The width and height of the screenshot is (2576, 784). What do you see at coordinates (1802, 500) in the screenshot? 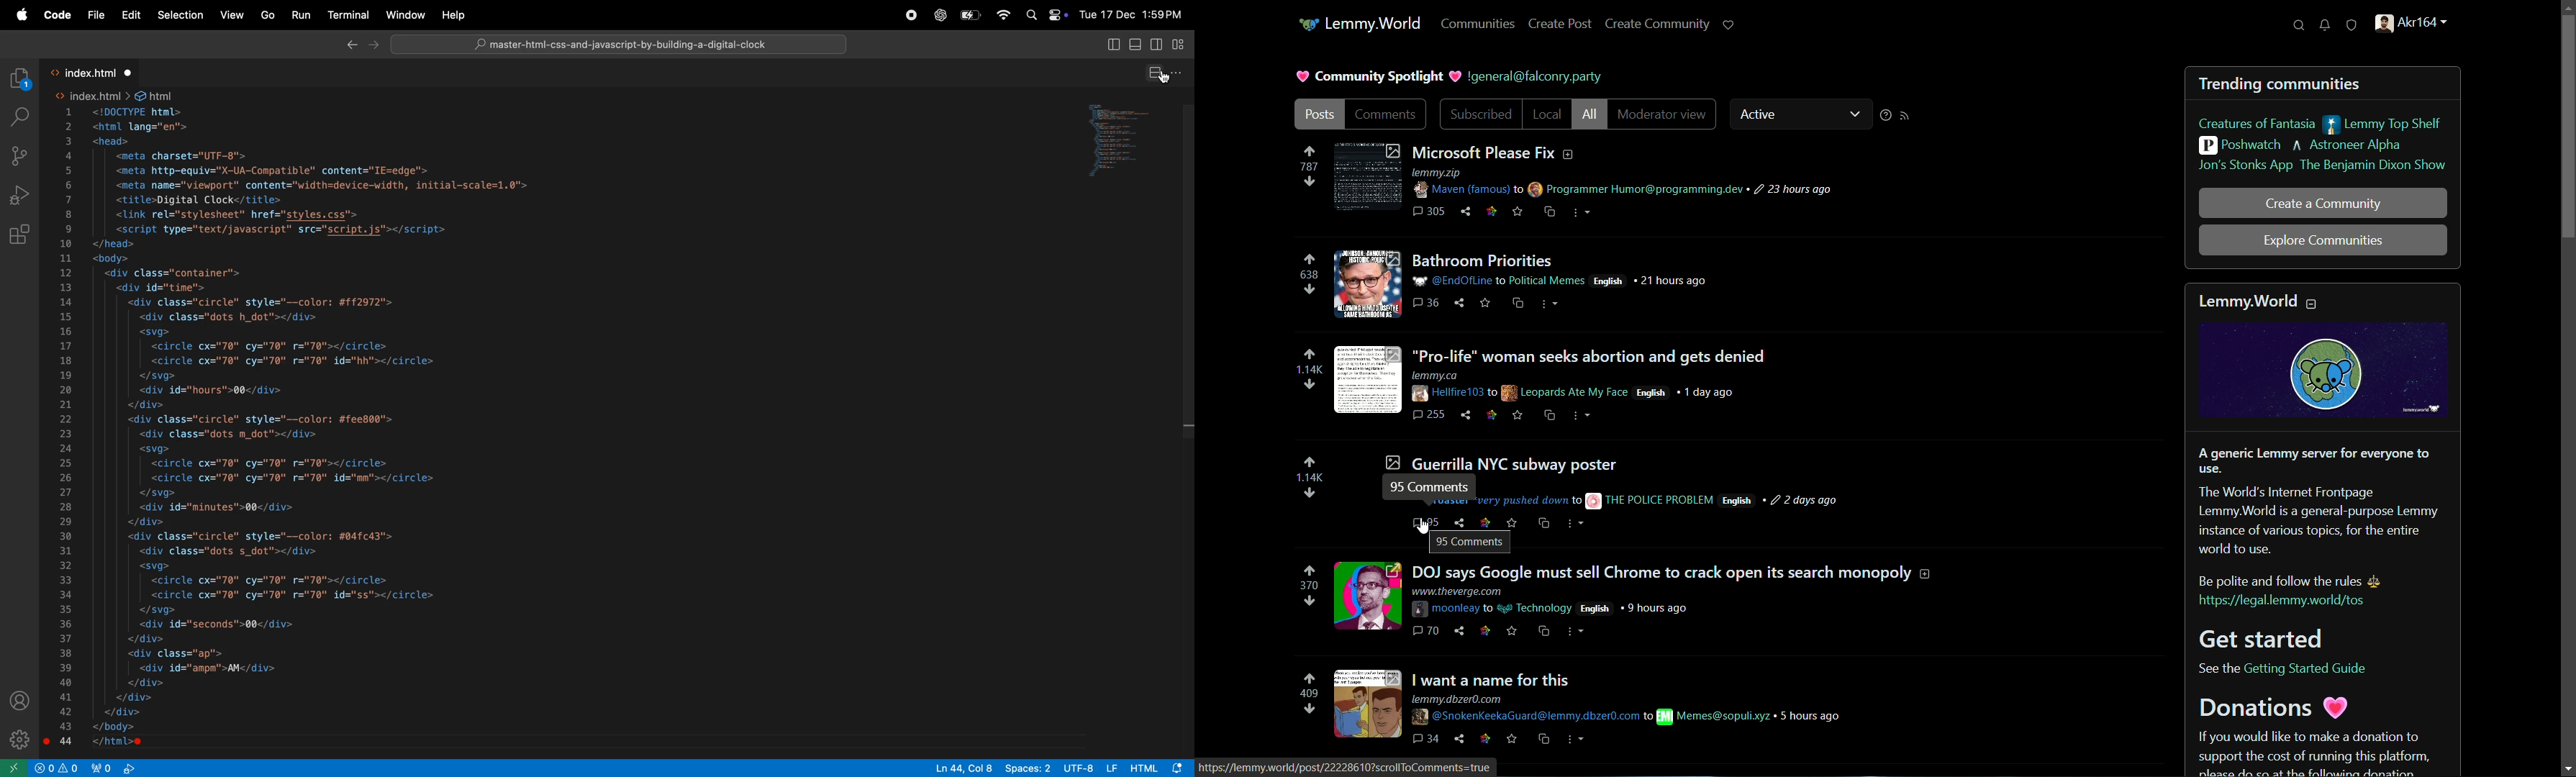
I see `post-time` at bounding box center [1802, 500].